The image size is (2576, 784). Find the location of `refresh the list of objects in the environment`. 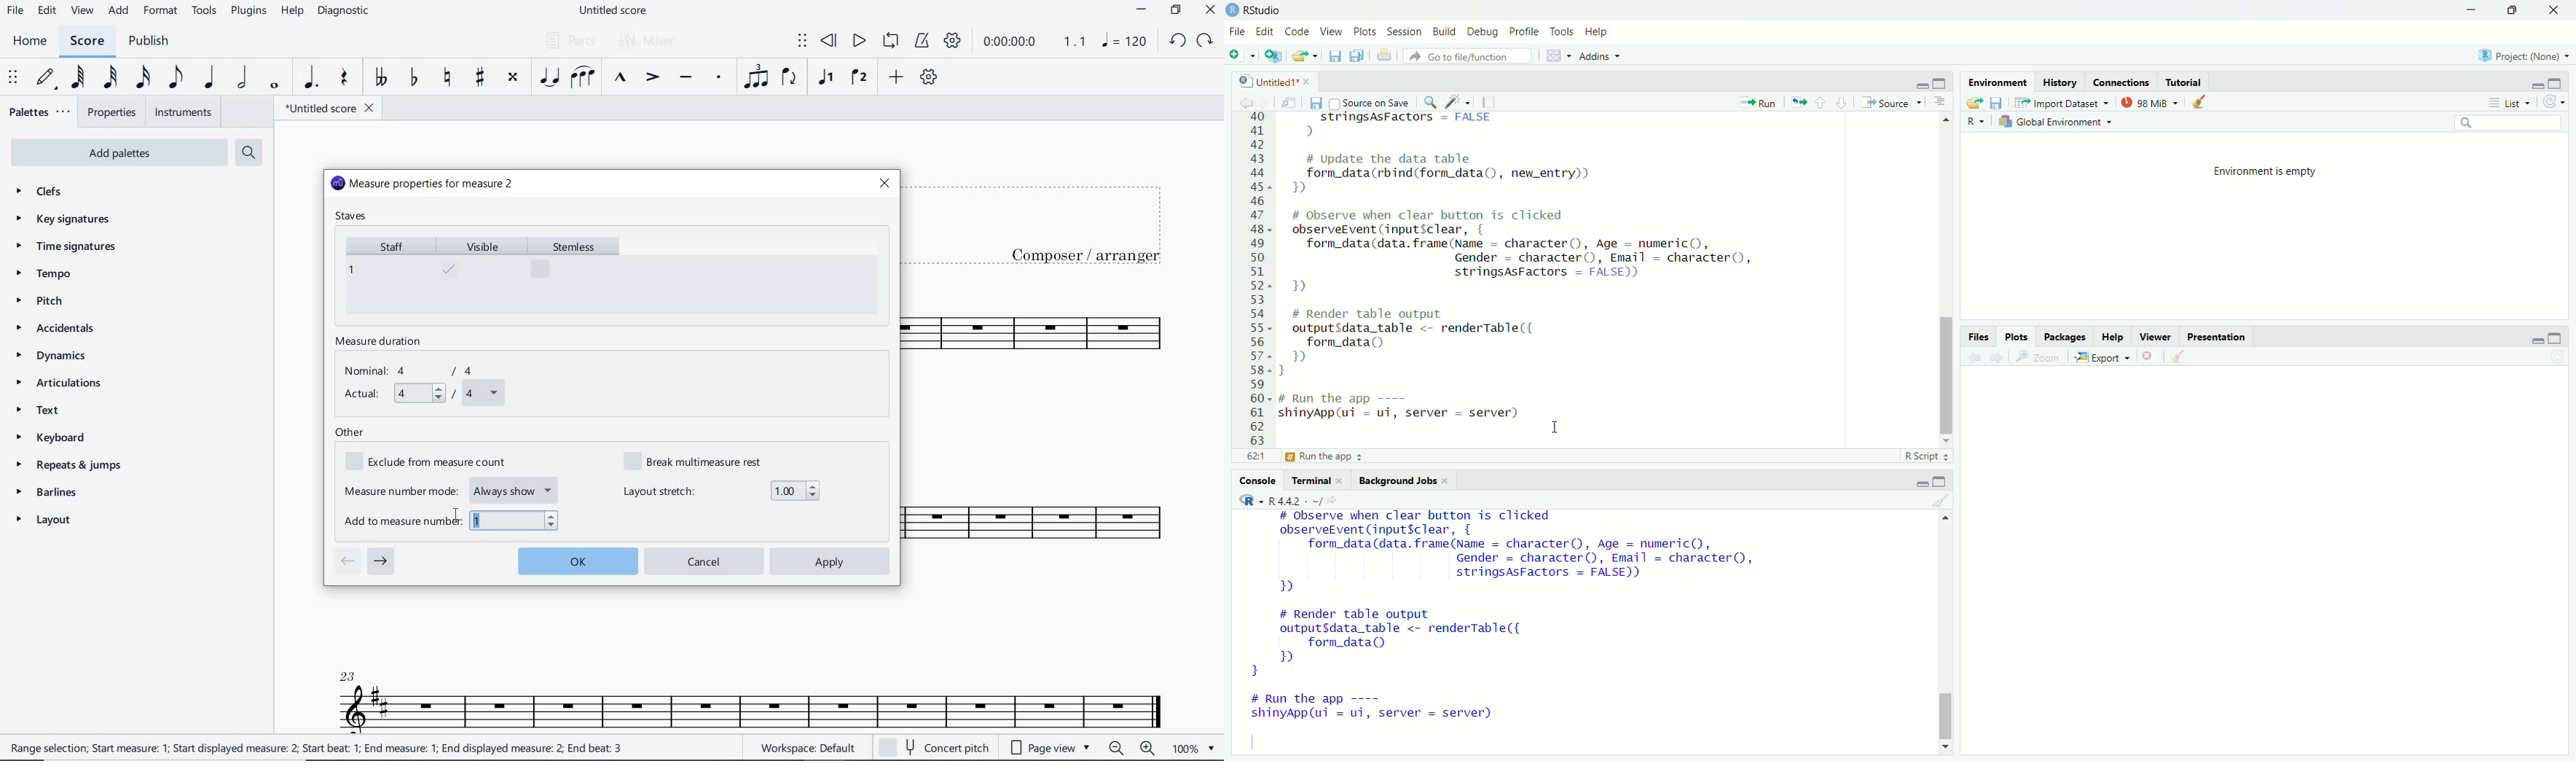

refresh the list of objects in the environment is located at coordinates (2559, 104).